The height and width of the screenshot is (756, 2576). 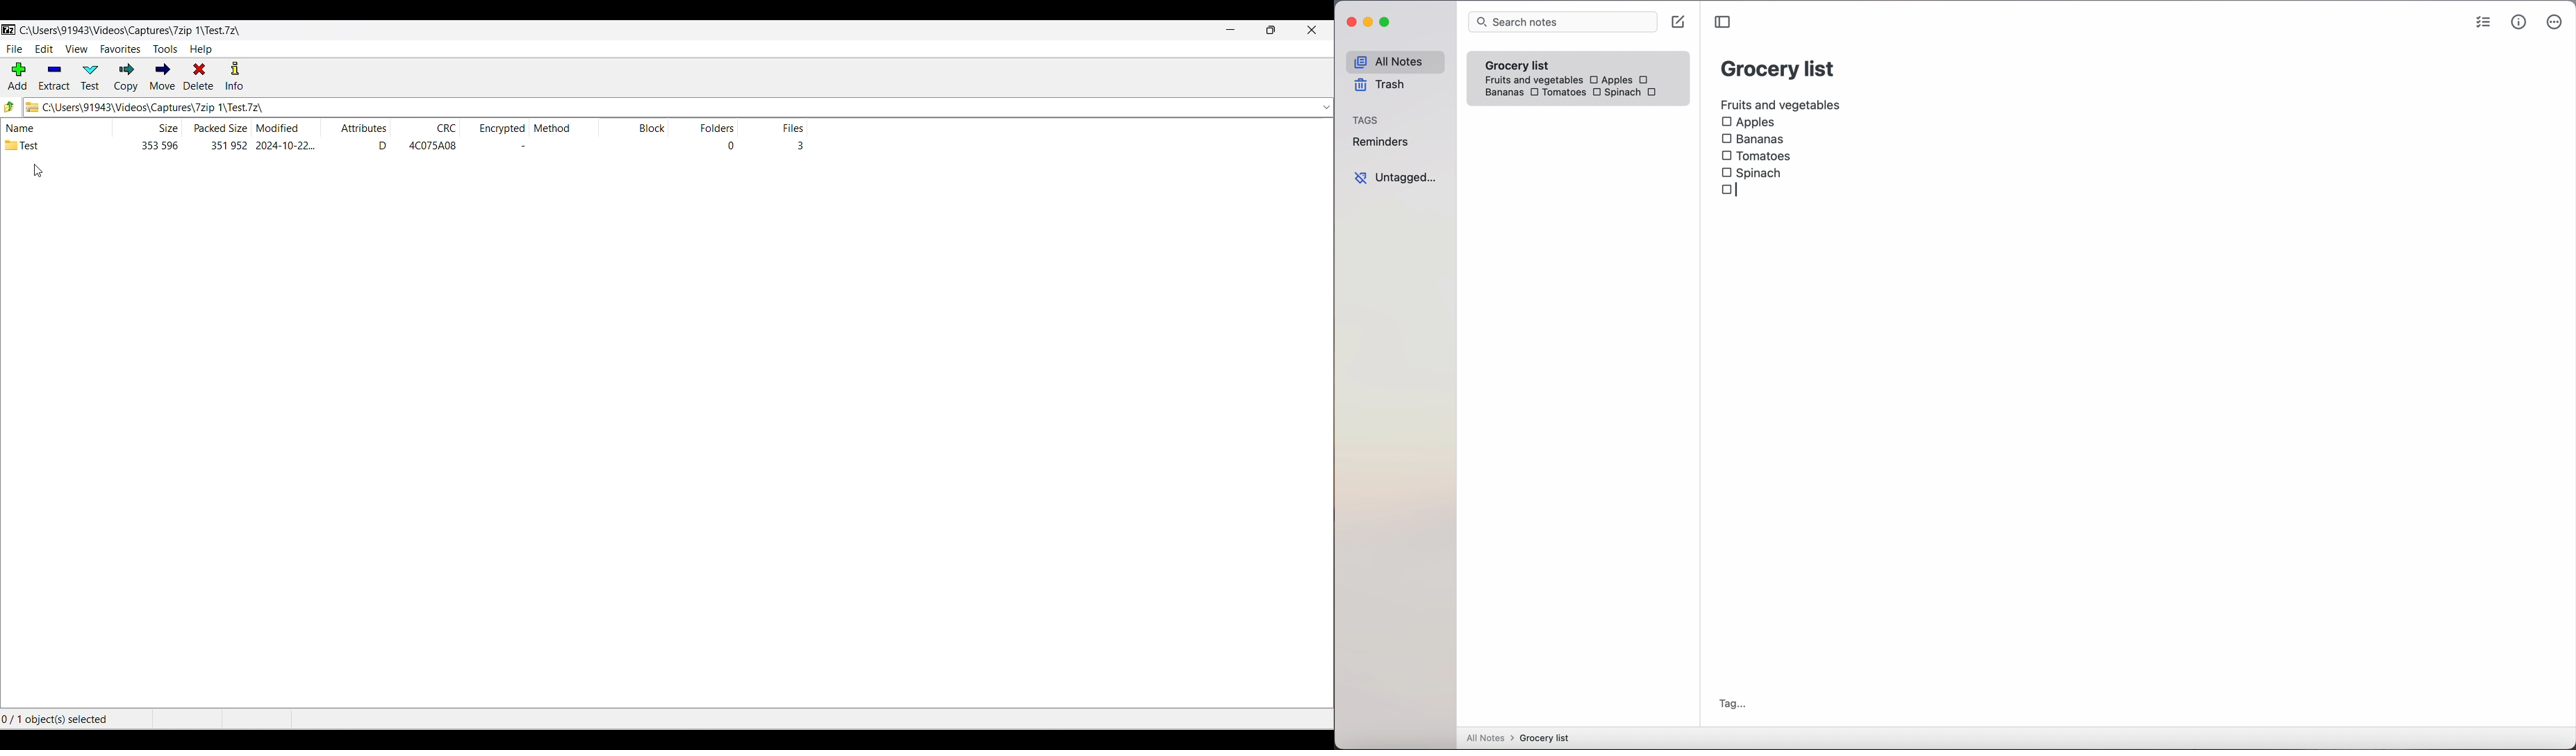 I want to click on Favorites, so click(x=121, y=49).